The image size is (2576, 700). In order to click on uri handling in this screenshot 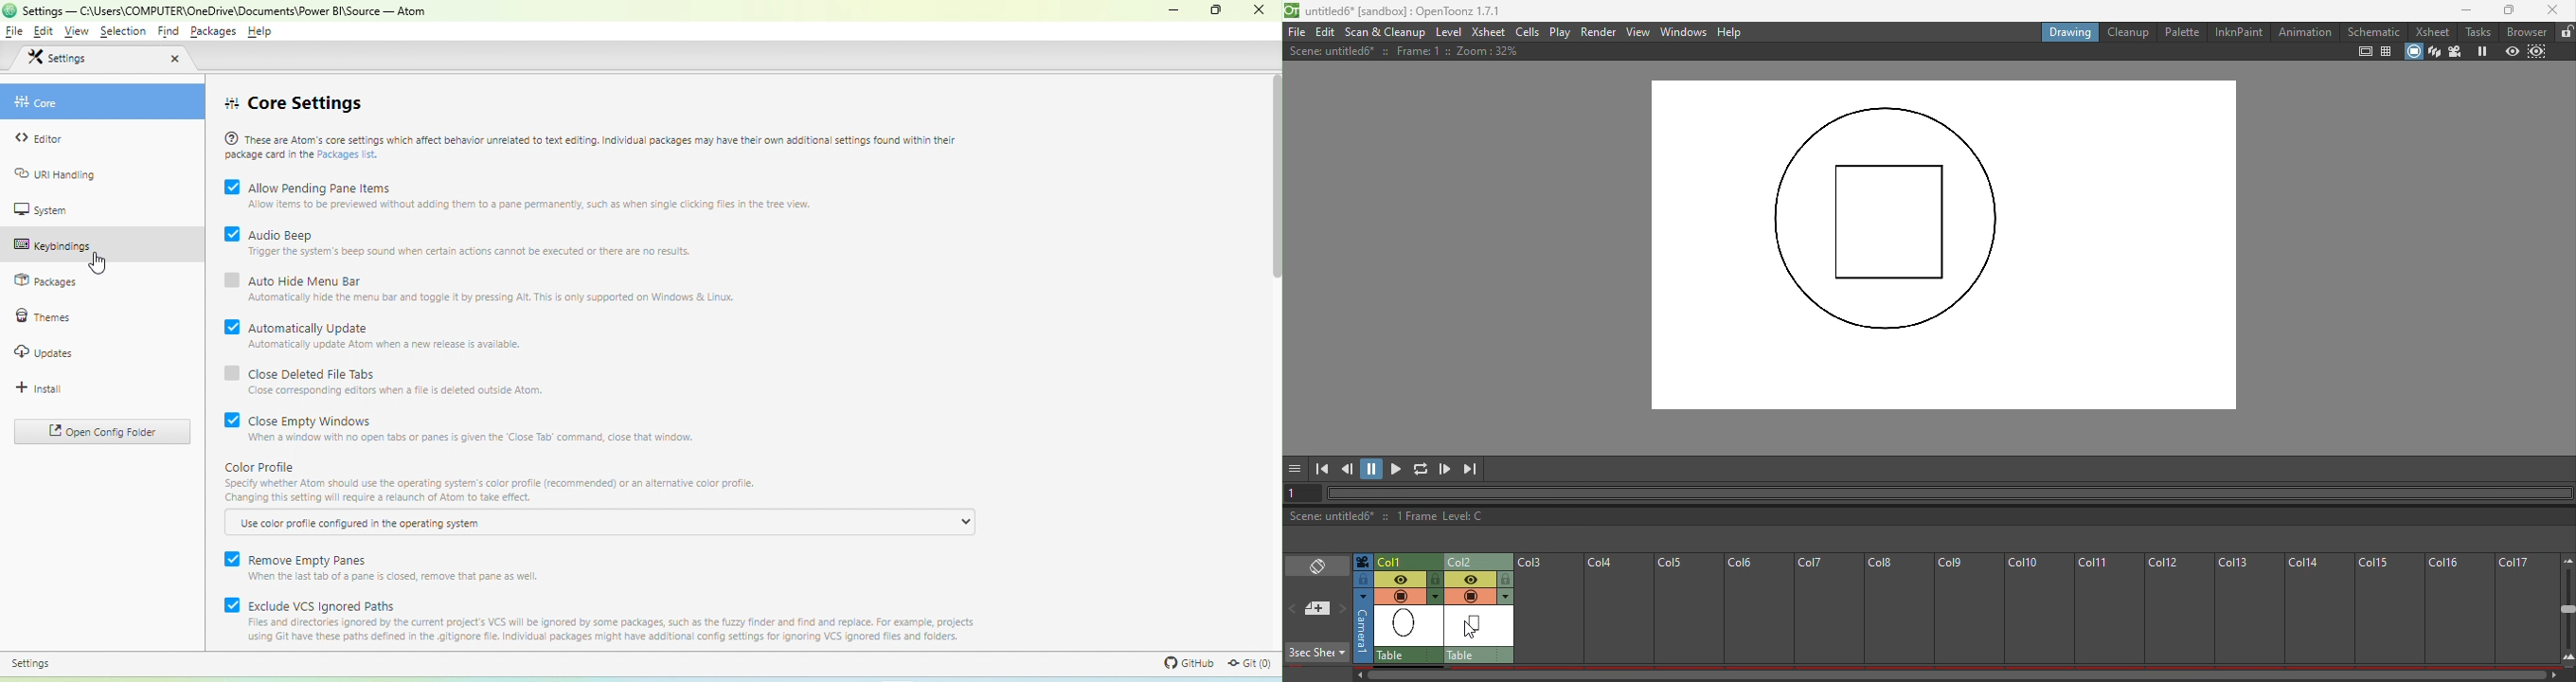, I will do `click(56, 173)`.